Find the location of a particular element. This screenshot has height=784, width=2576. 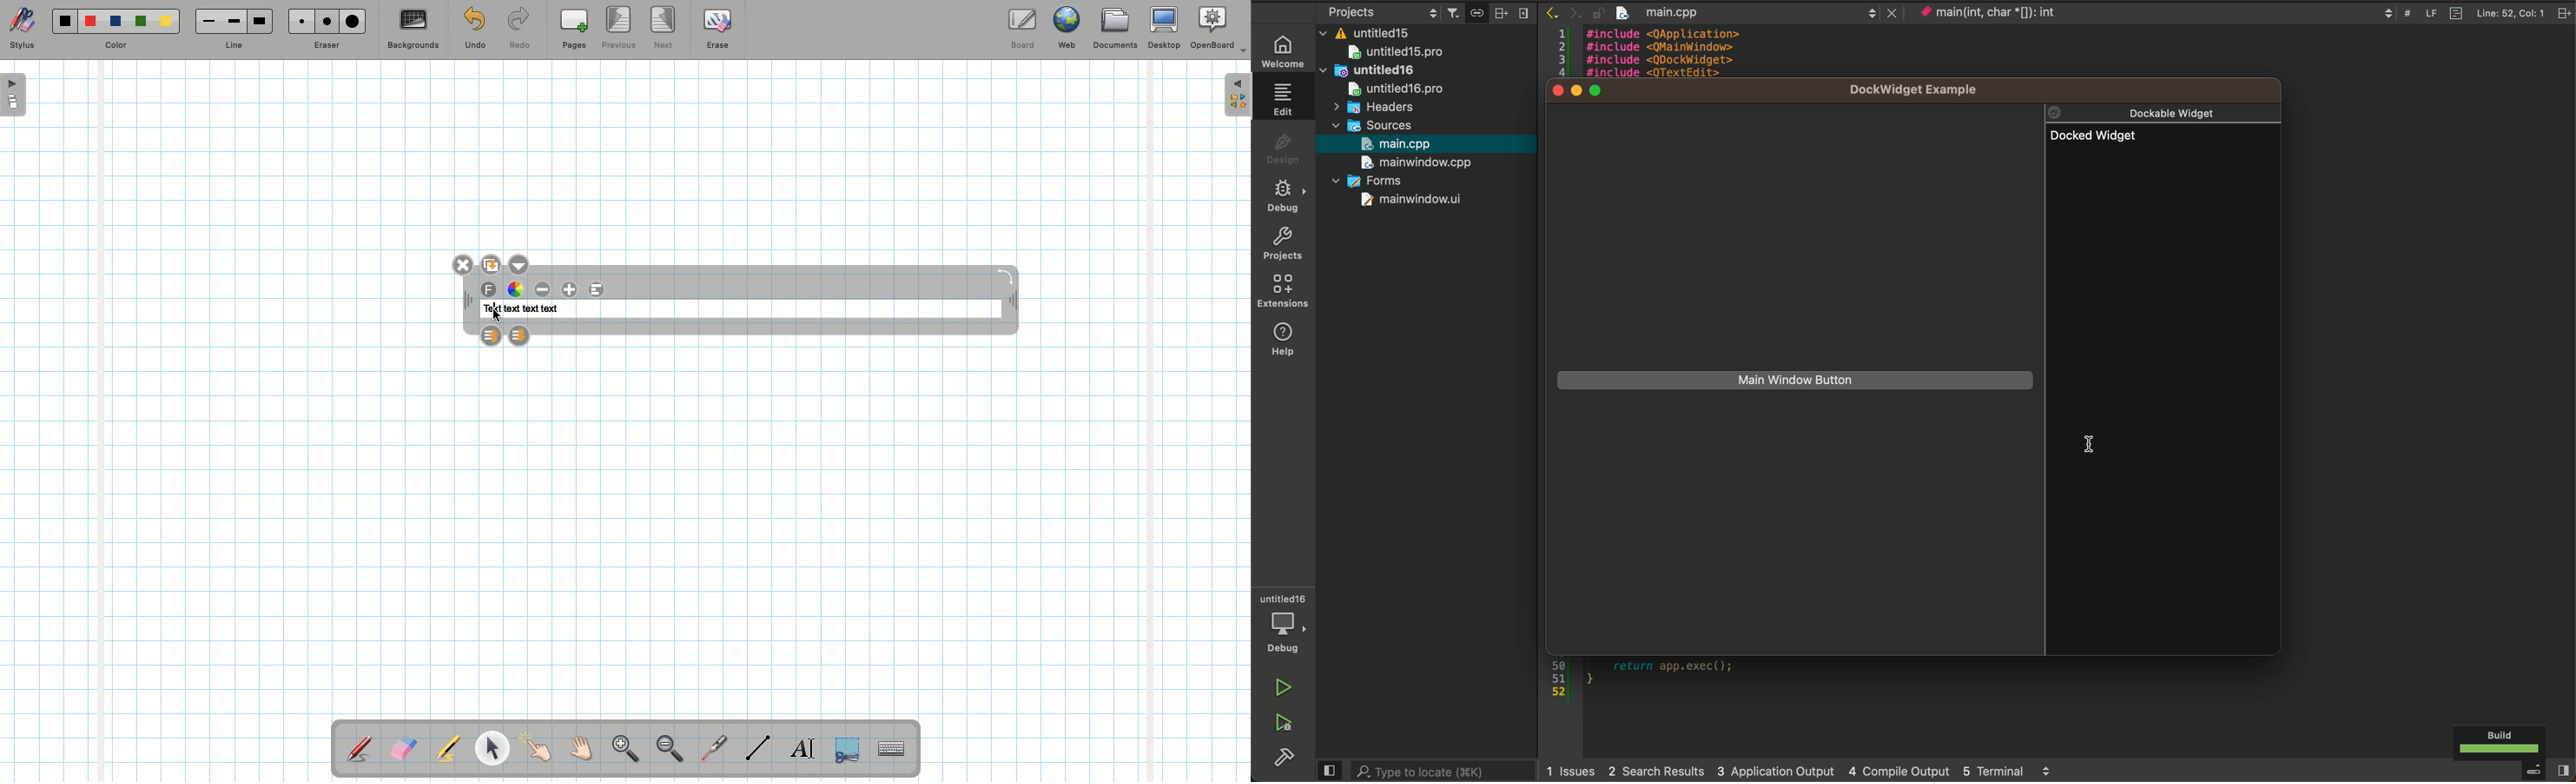

Text input is located at coordinates (892, 744).